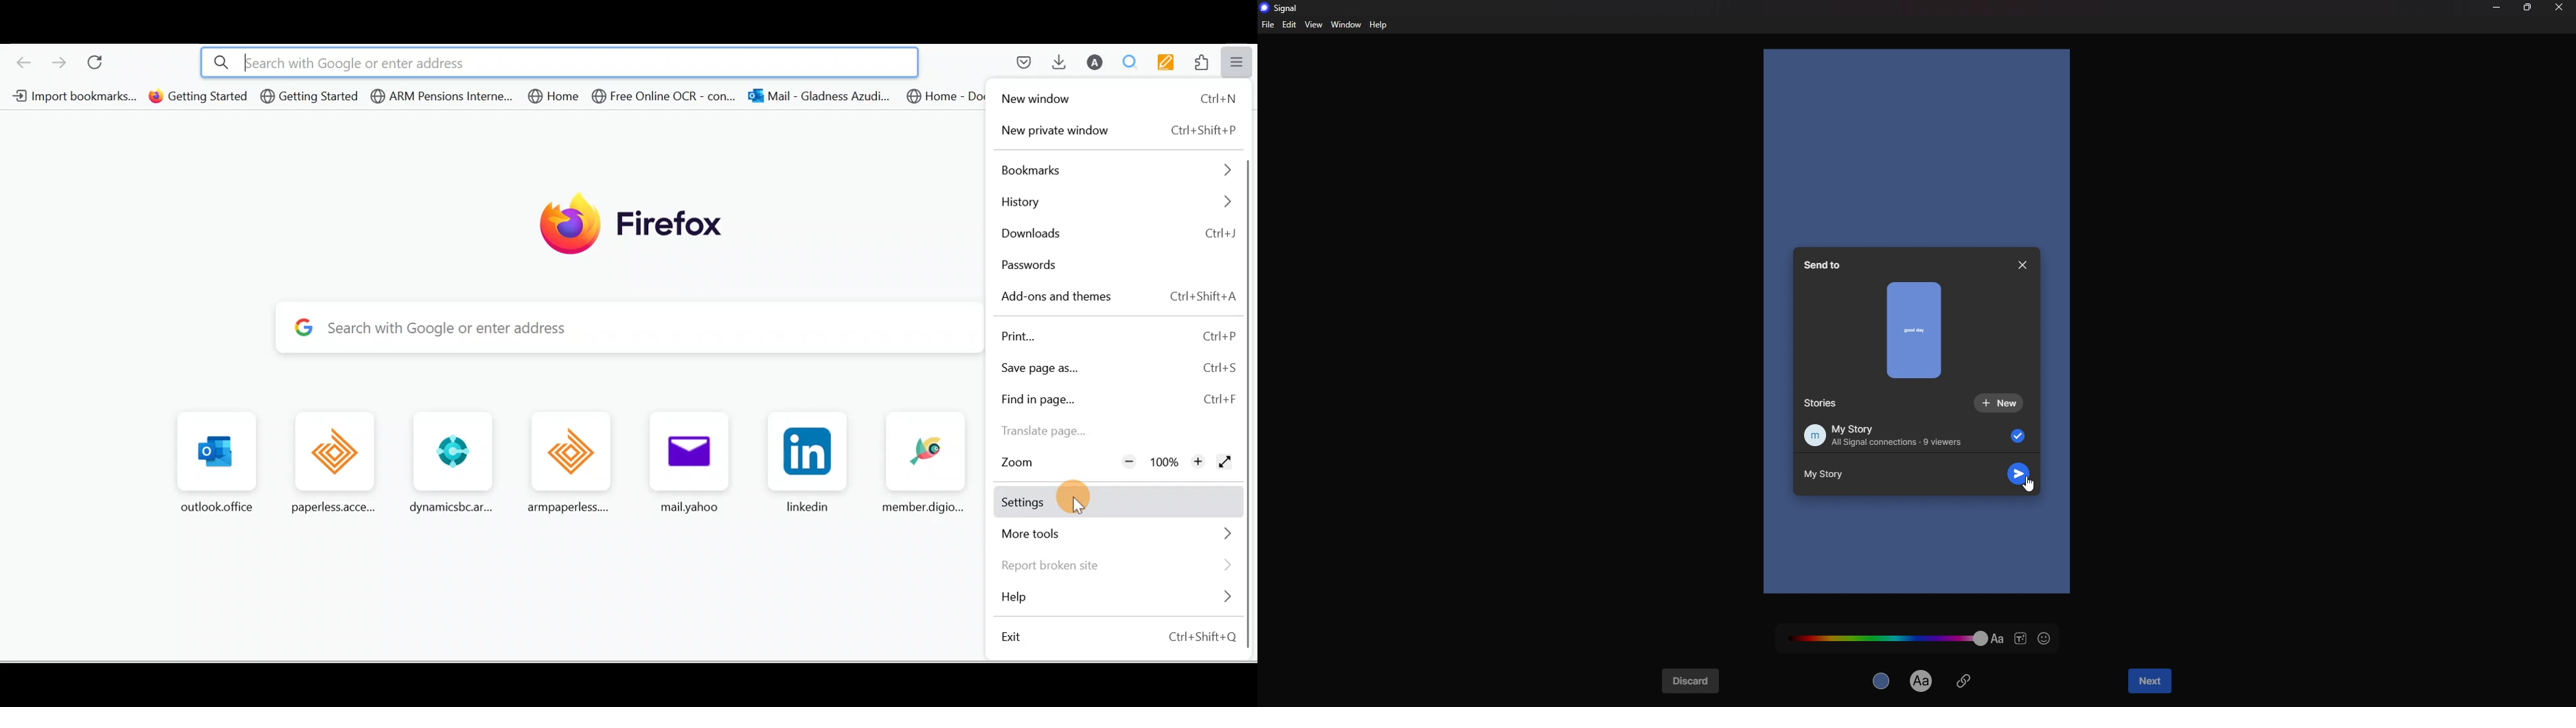 The image size is (2576, 728). I want to click on Passwords, so click(1047, 264).